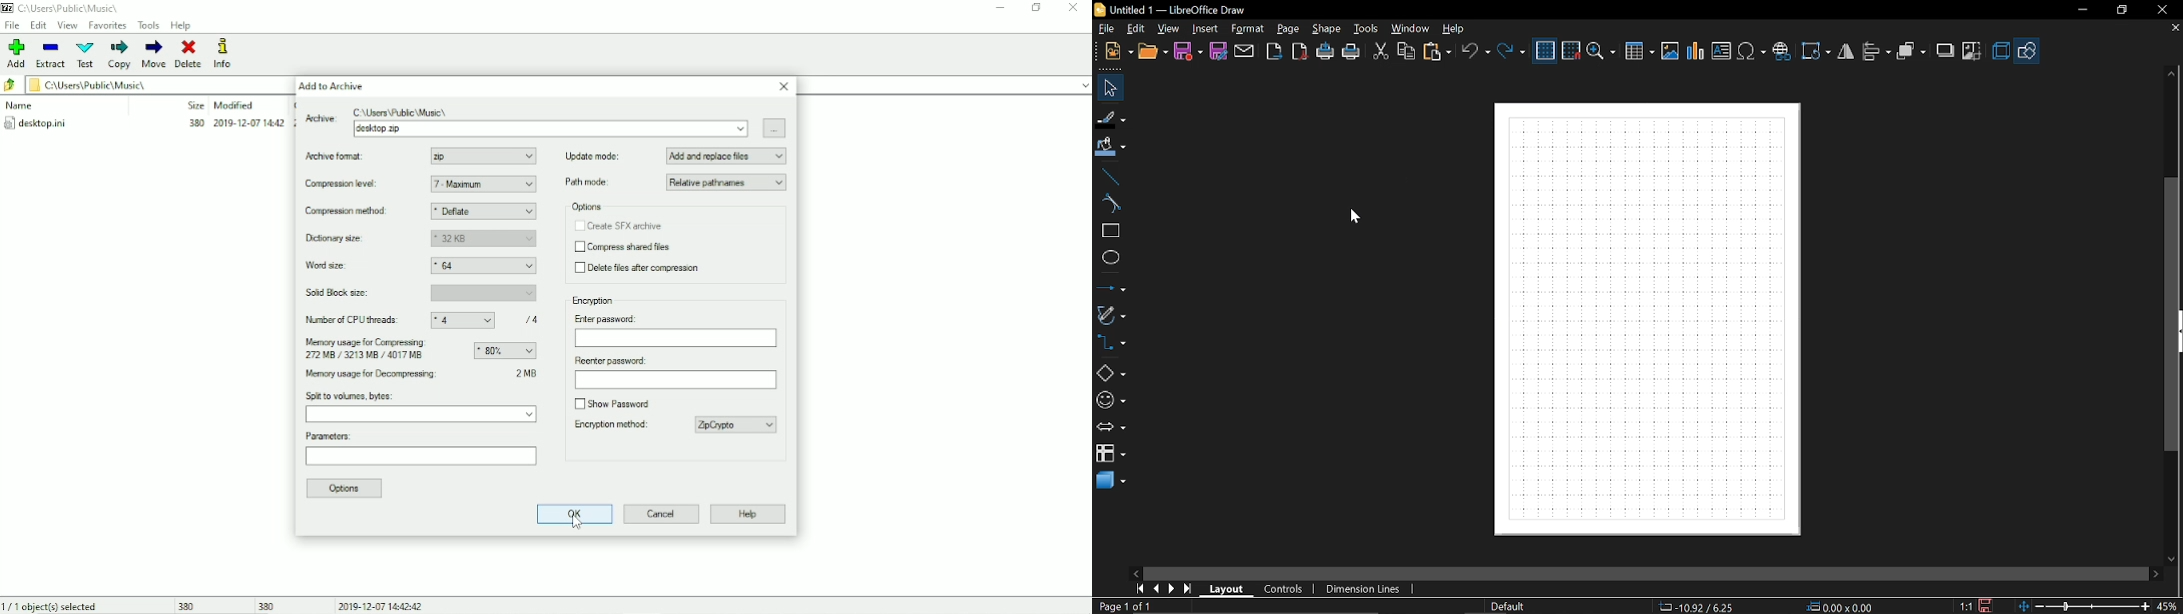  Describe the element at coordinates (1847, 50) in the screenshot. I see `Flip` at that location.